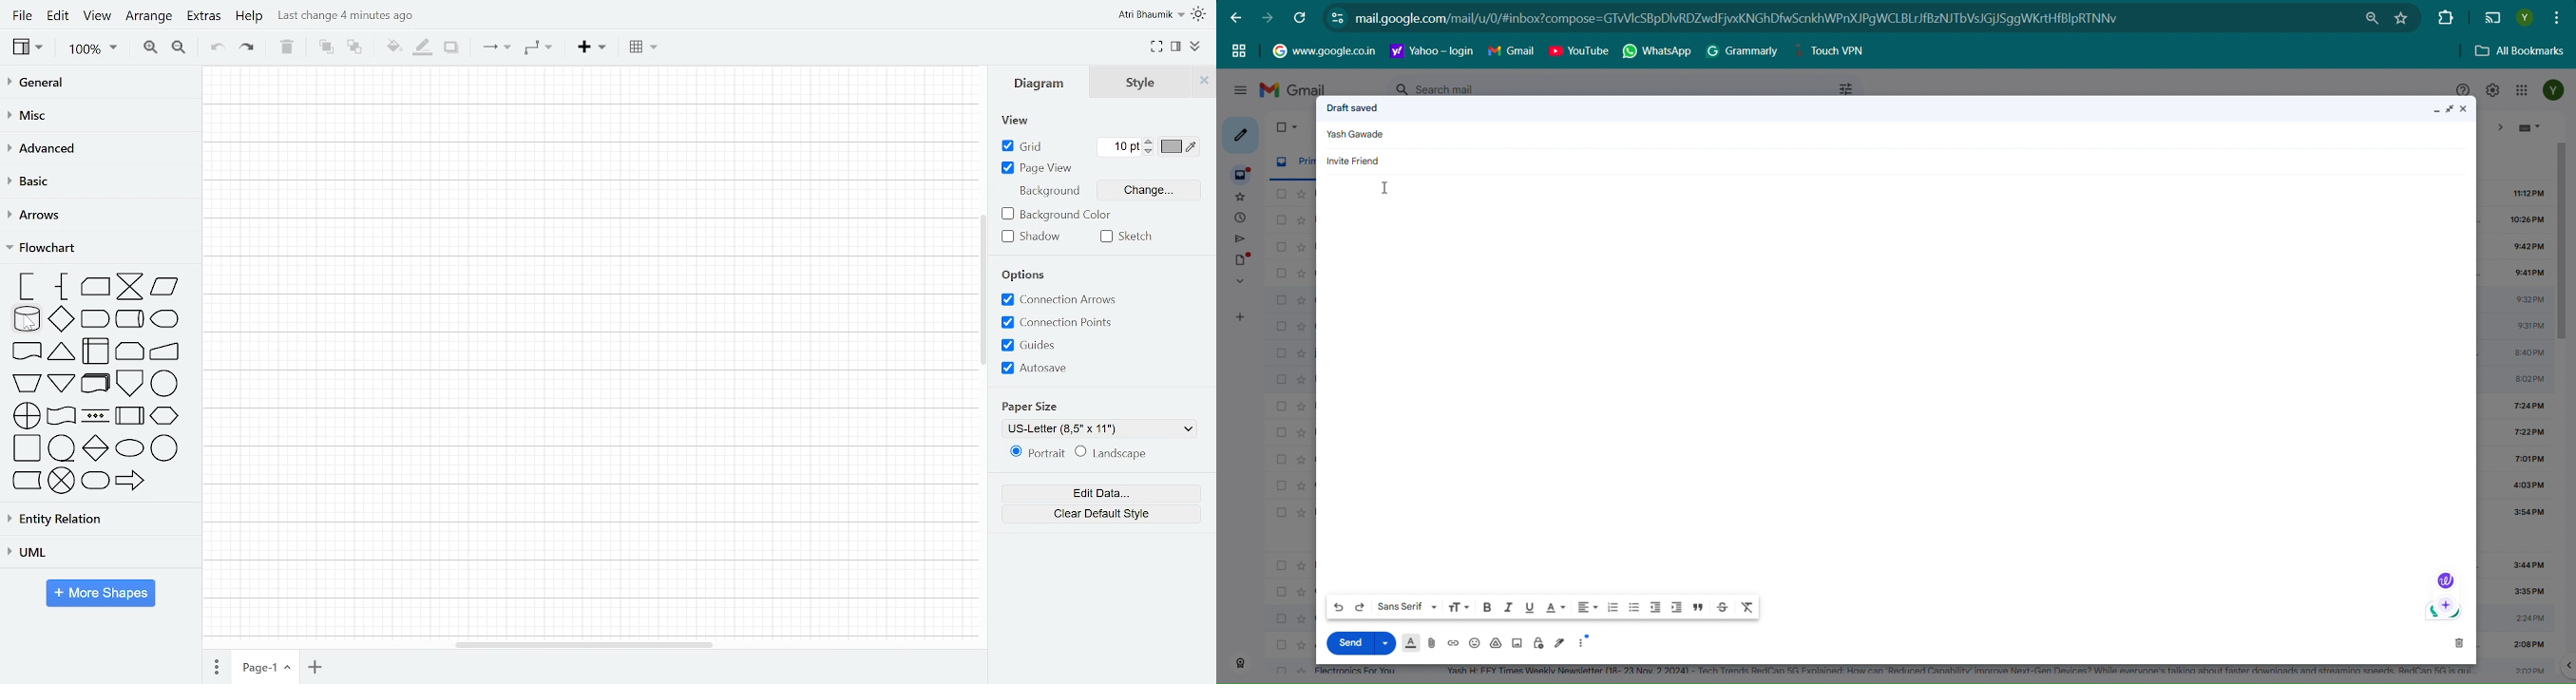 The image size is (2576, 700). I want to click on More shapes, so click(104, 594).